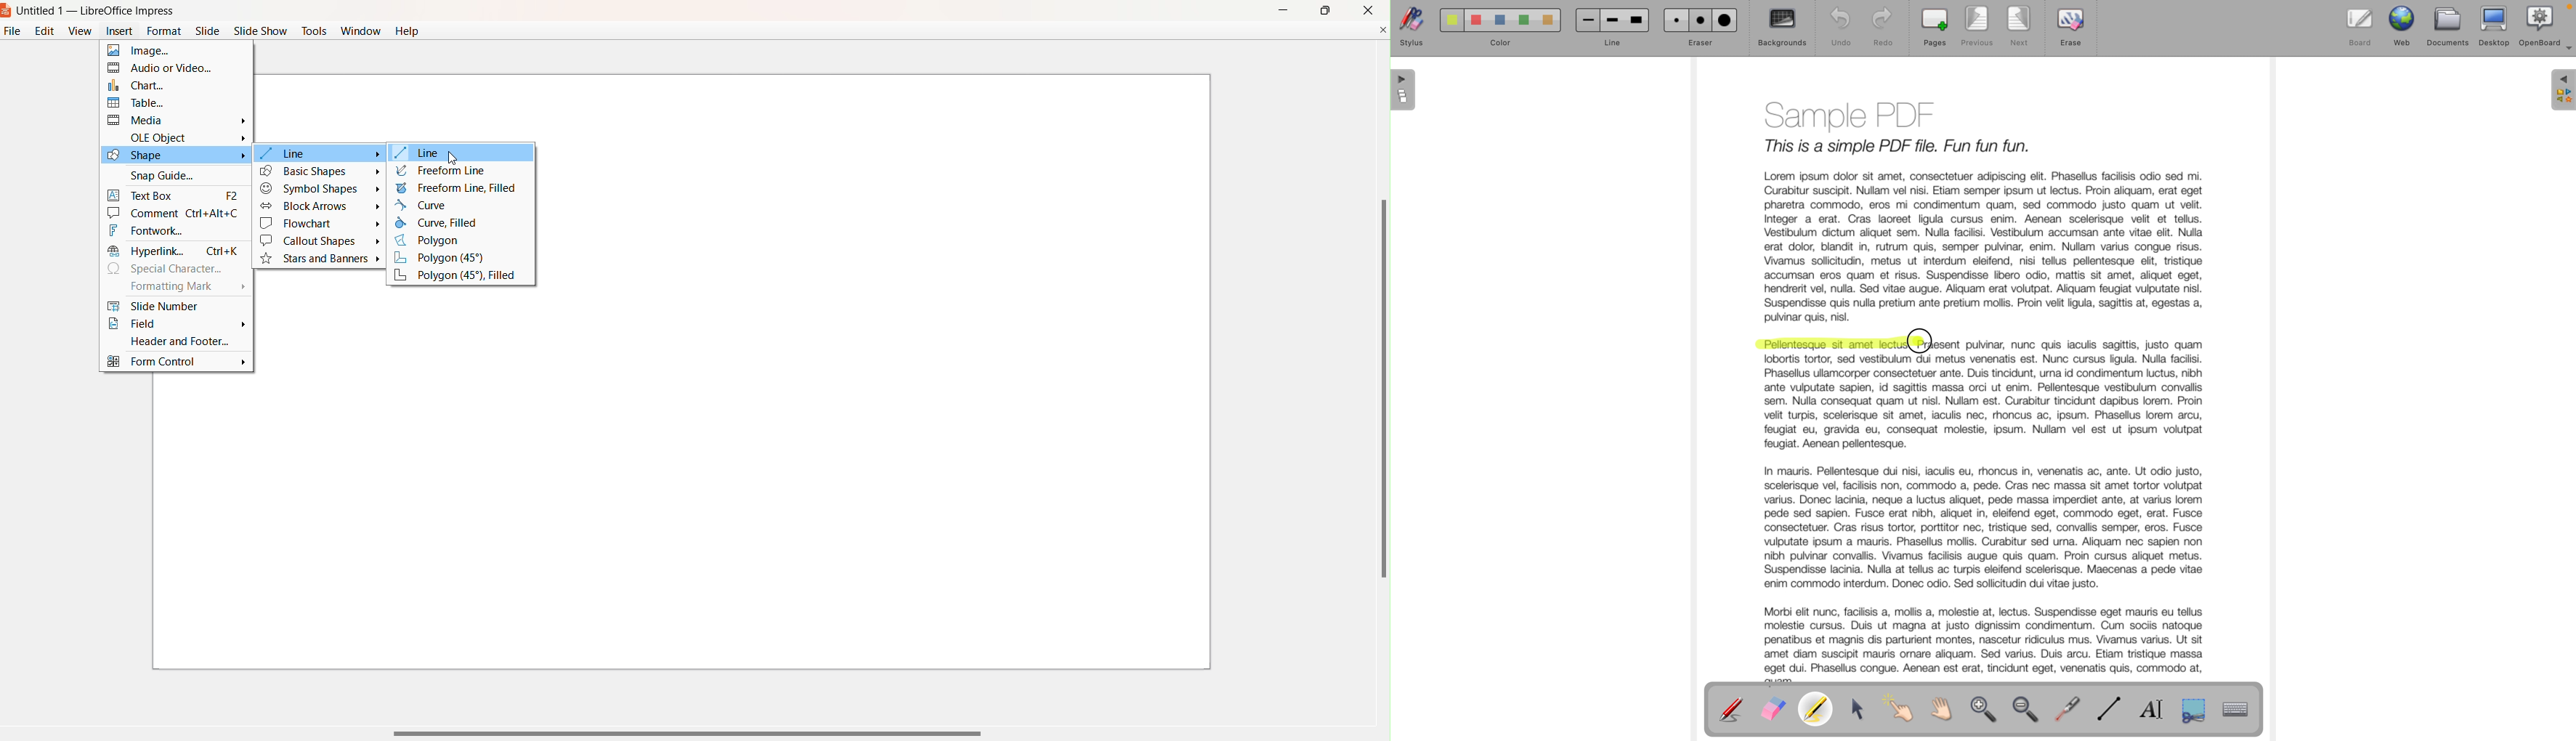 The width and height of the screenshot is (2576, 756). I want to click on Format, so click(164, 31).